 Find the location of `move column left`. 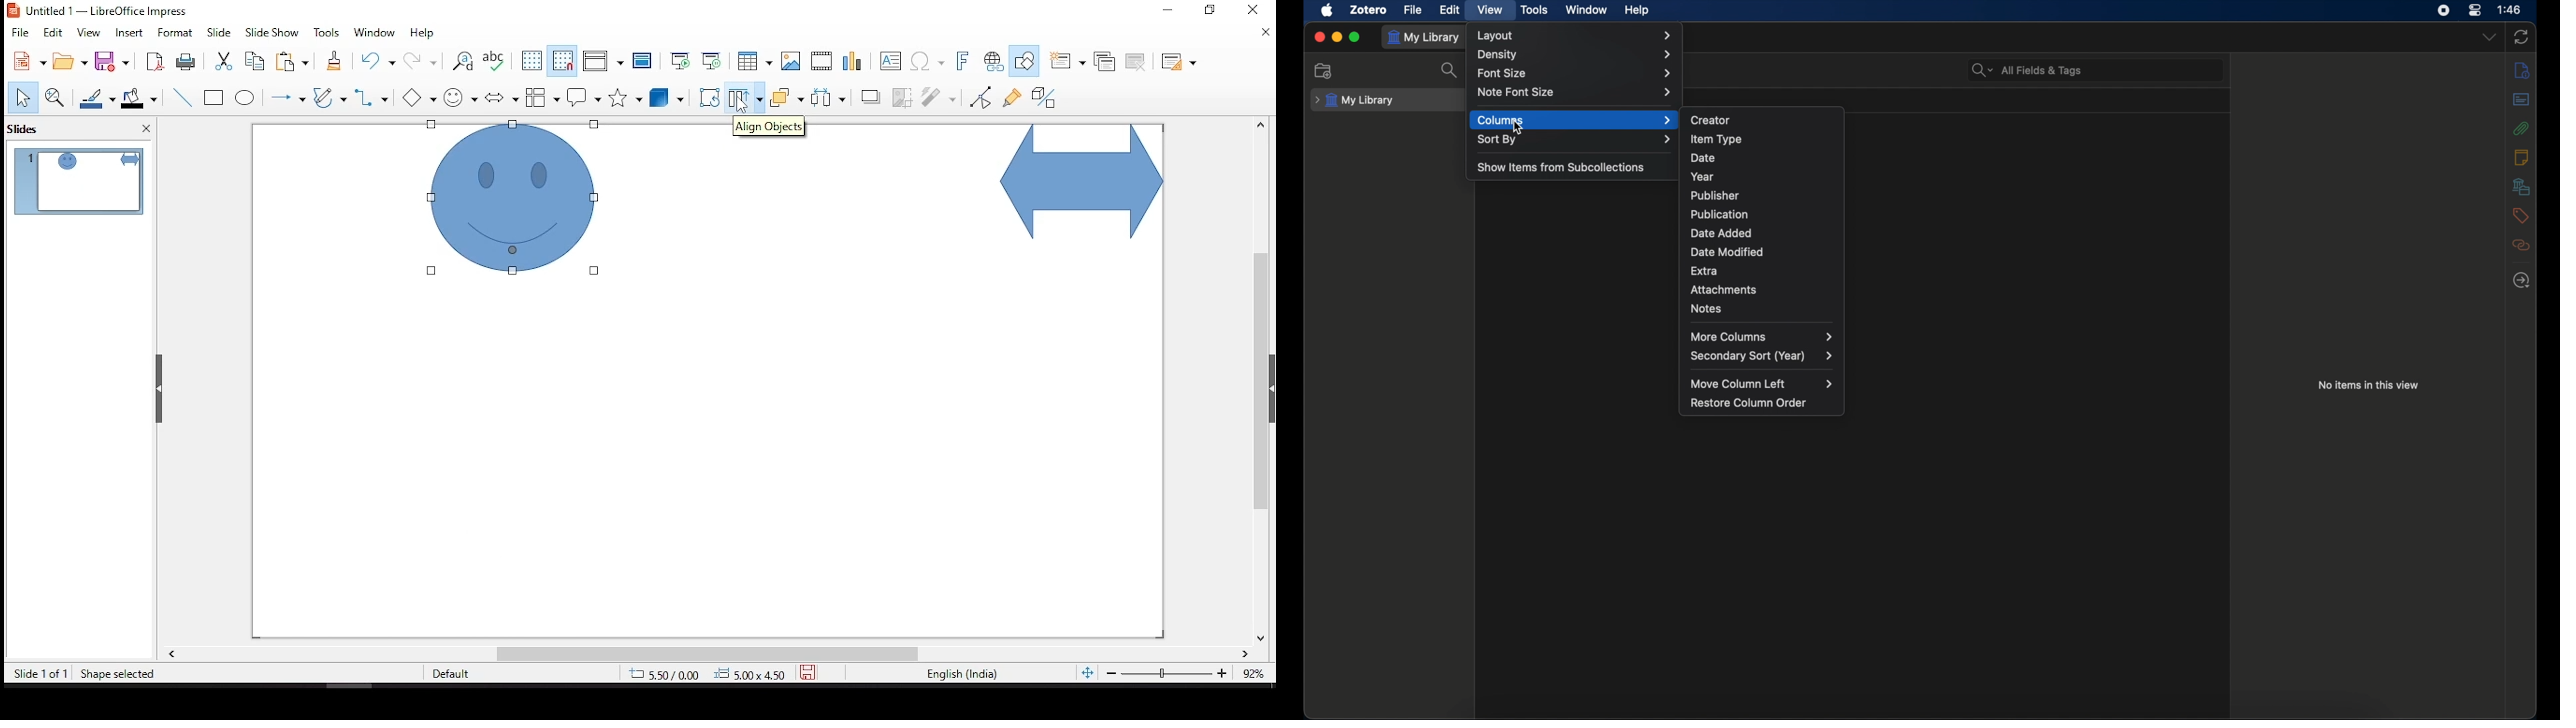

move column left is located at coordinates (1763, 384).